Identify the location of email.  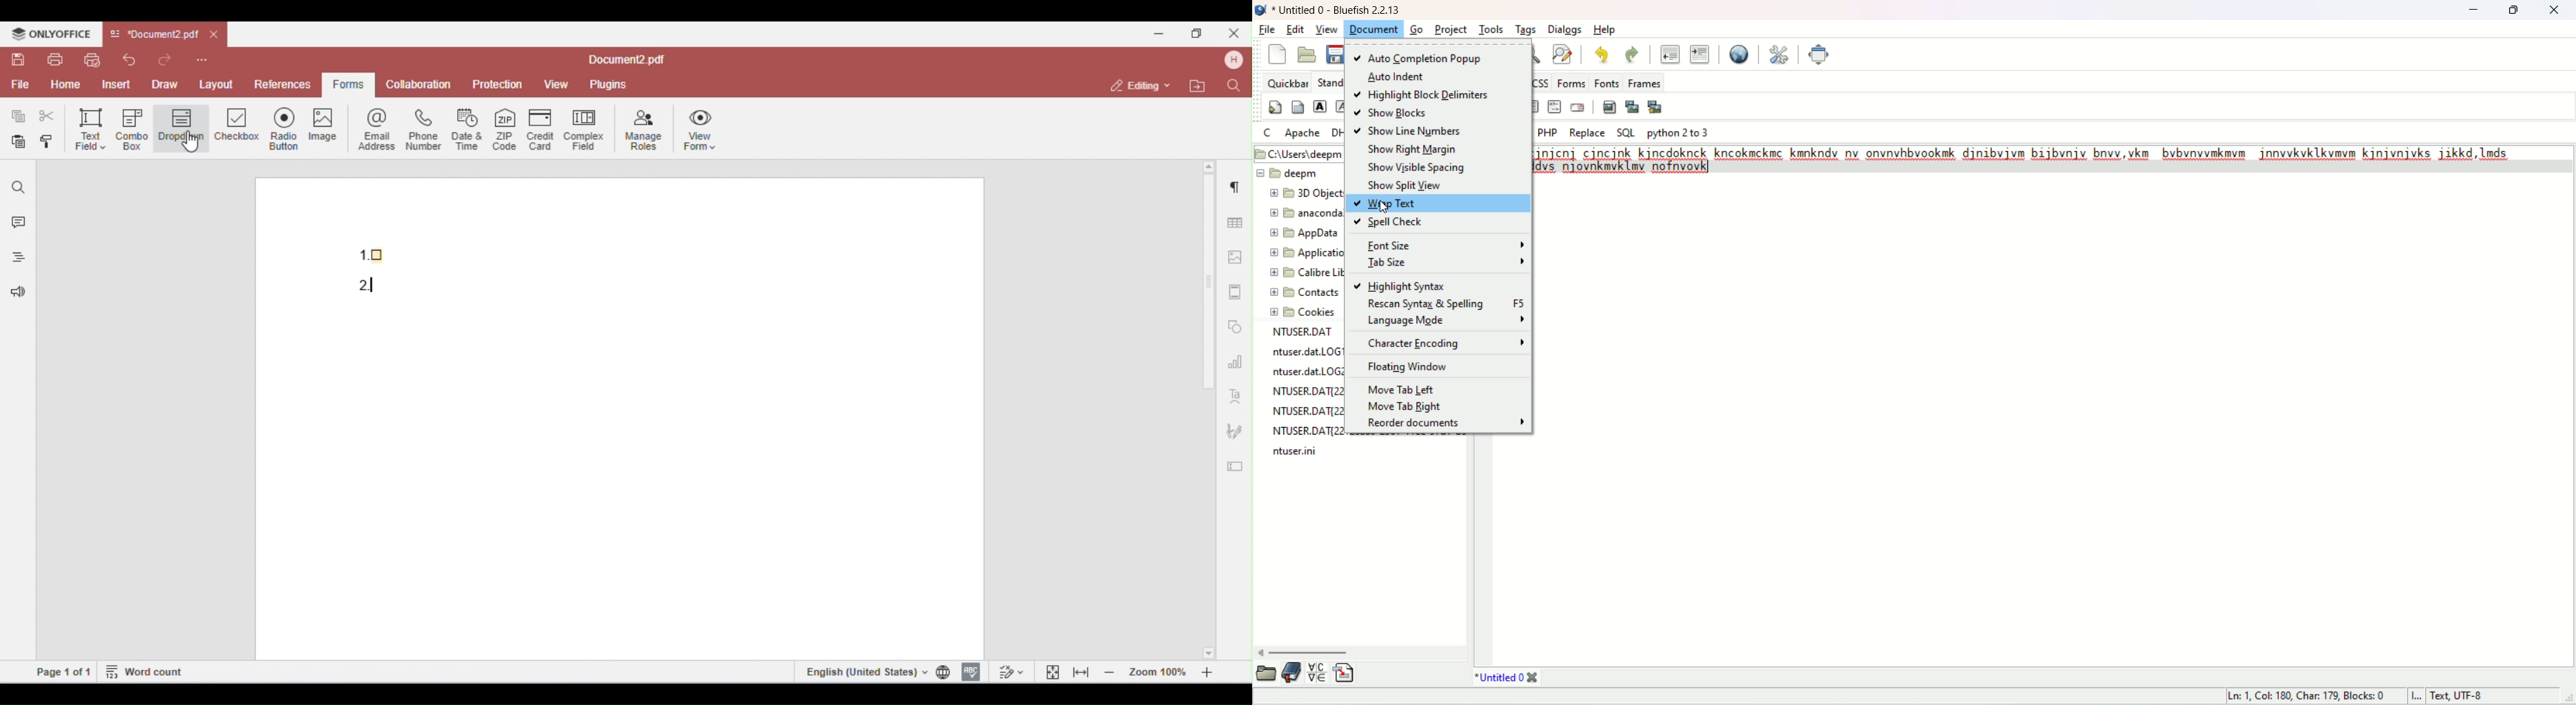
(1578, 108).